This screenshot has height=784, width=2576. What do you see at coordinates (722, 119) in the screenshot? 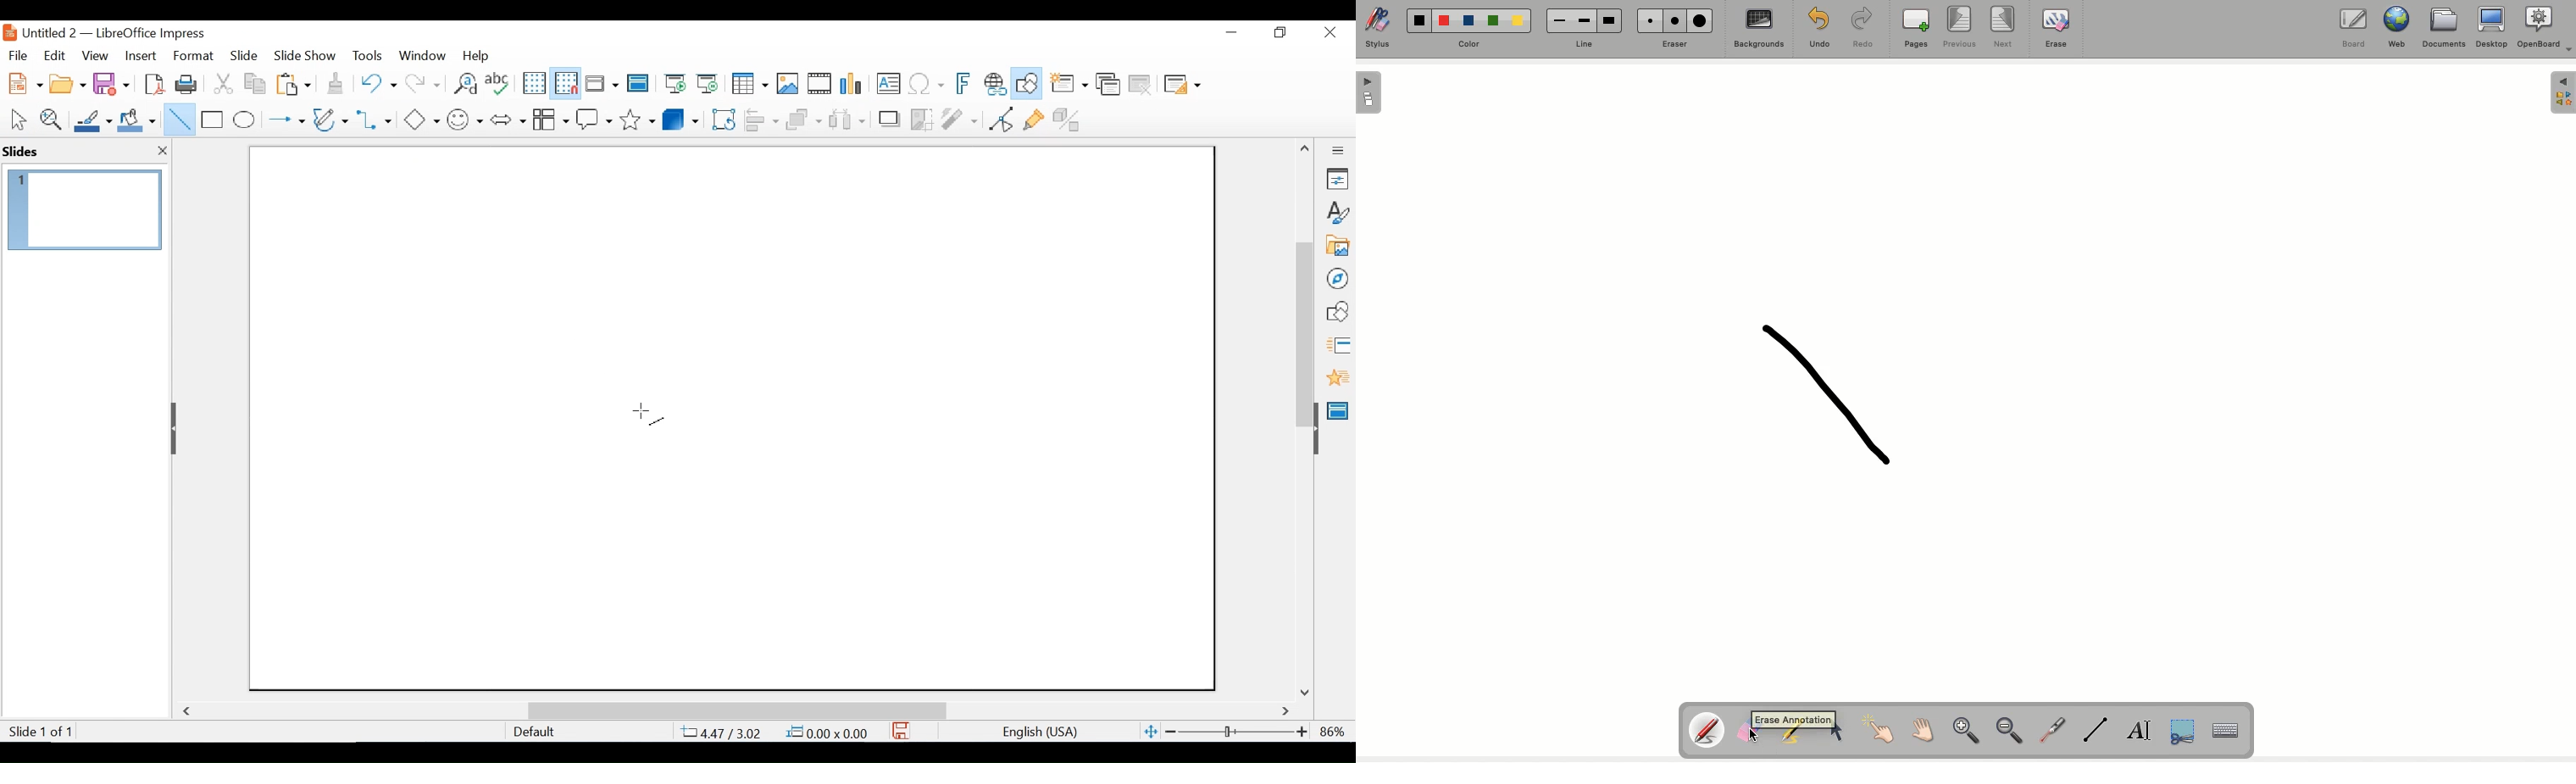
I see `Rotate` at bounding box center [722, 119].